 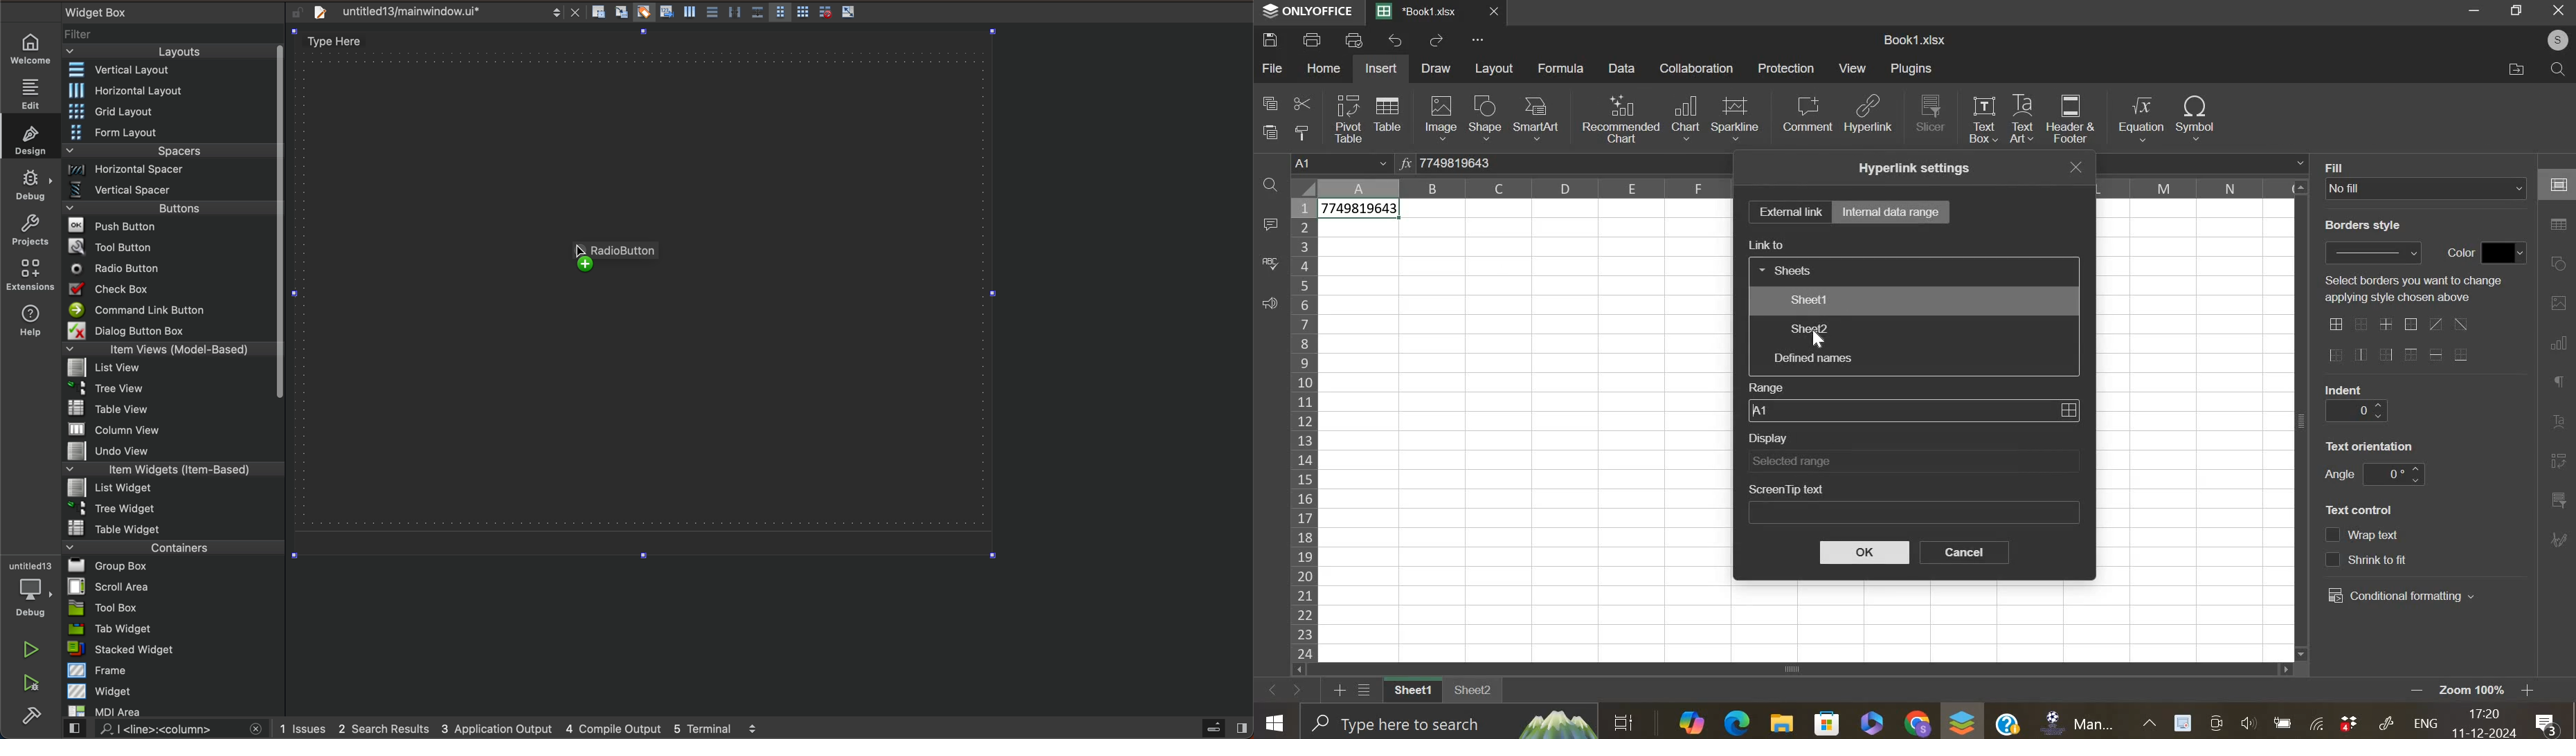 I want to click on collaboration, so click(x=1697, y=68).